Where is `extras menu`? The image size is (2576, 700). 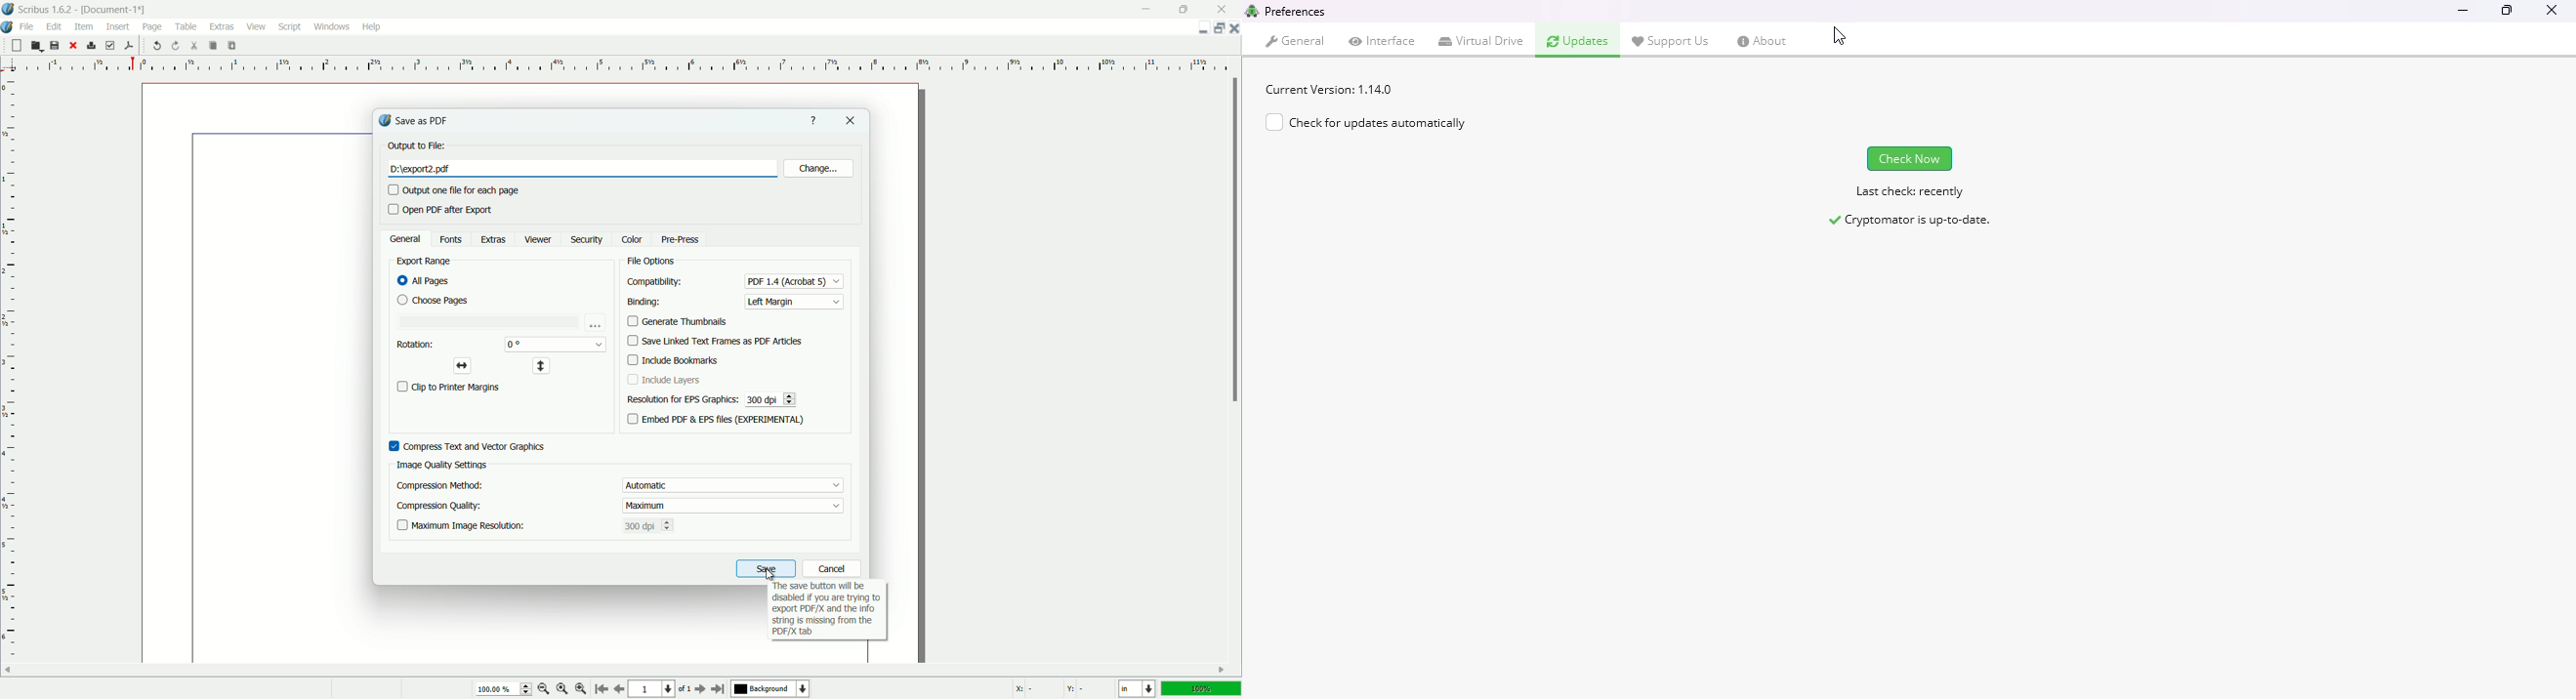
extras menu is located at coordinates (221, 27).